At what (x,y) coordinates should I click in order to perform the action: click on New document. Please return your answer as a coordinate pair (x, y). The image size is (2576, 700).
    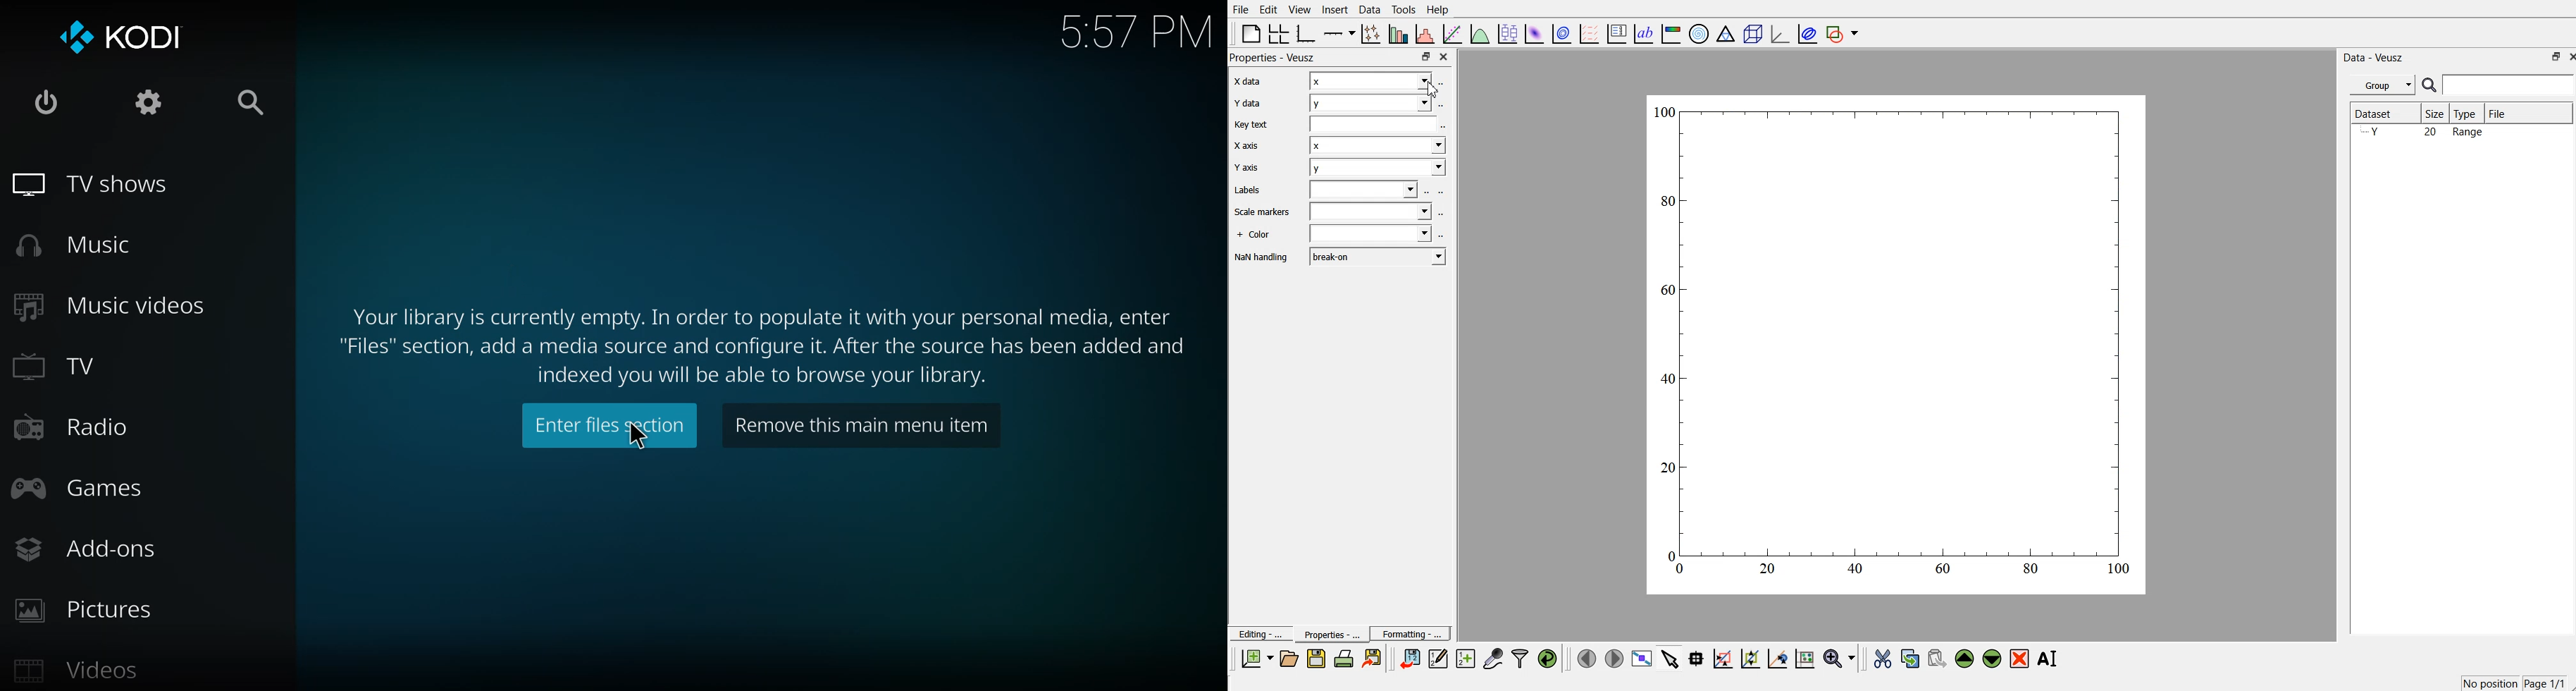
    Looking at the image, I should click on (1258, 659).